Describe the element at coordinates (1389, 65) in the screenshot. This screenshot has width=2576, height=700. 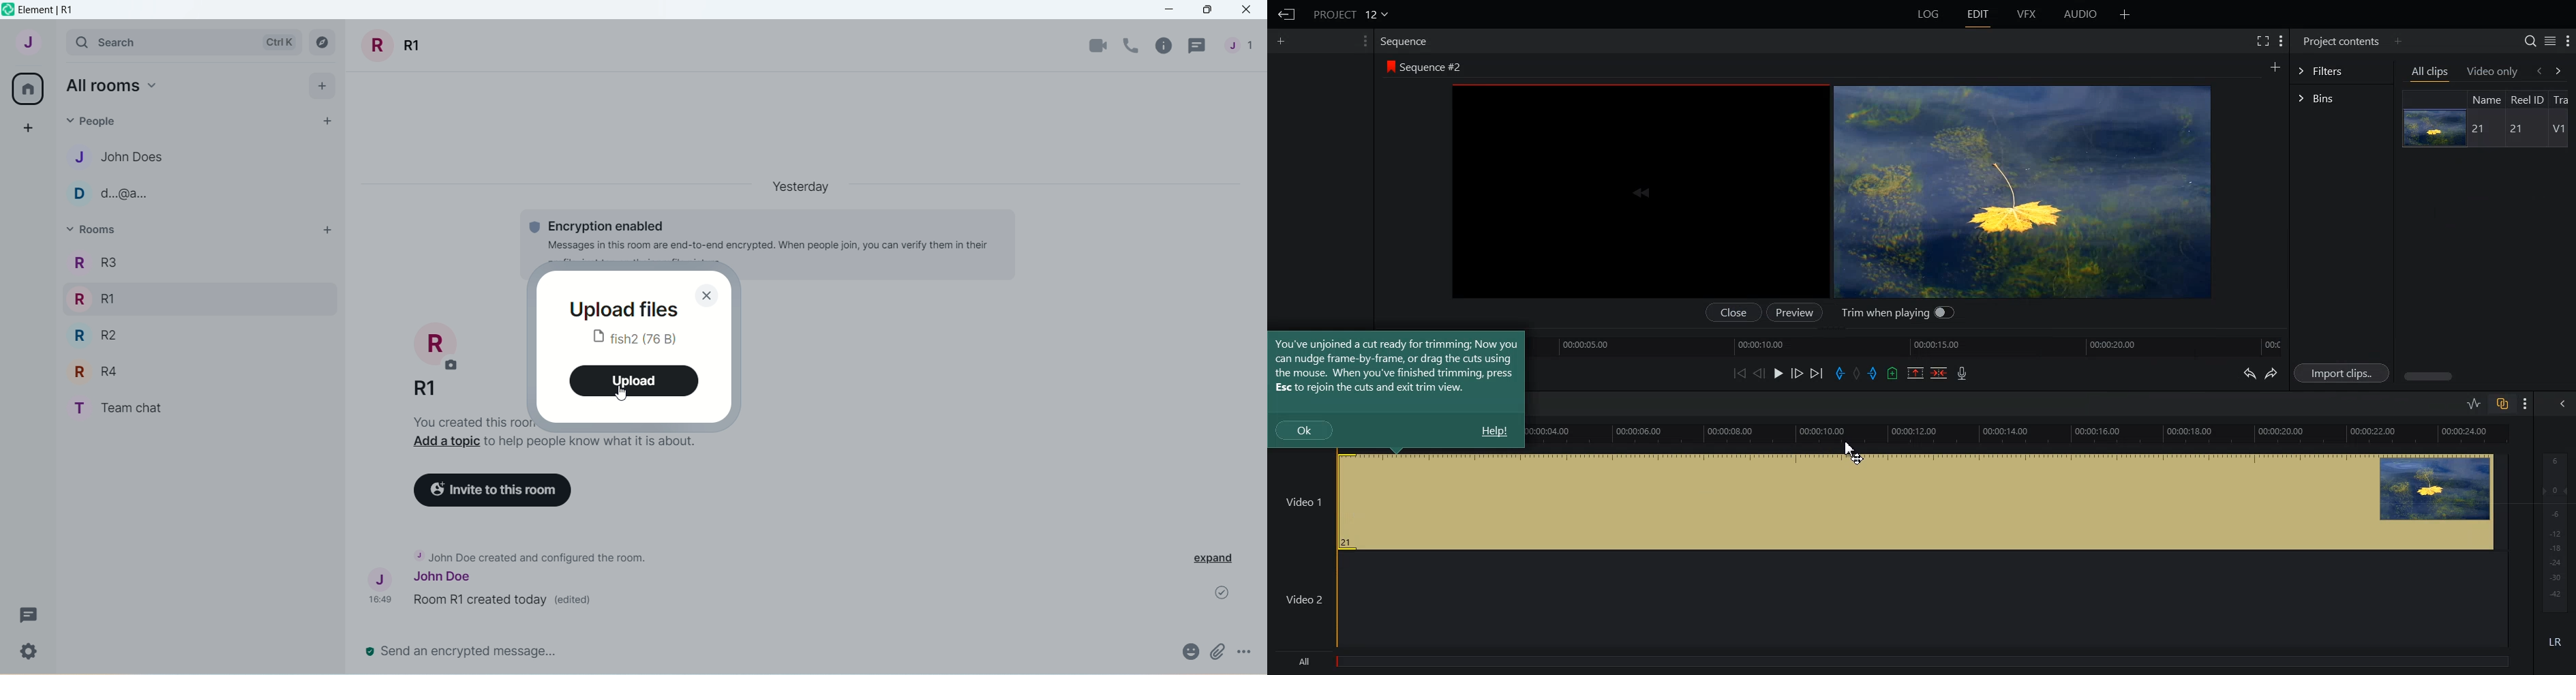
I see `logo` at that location.